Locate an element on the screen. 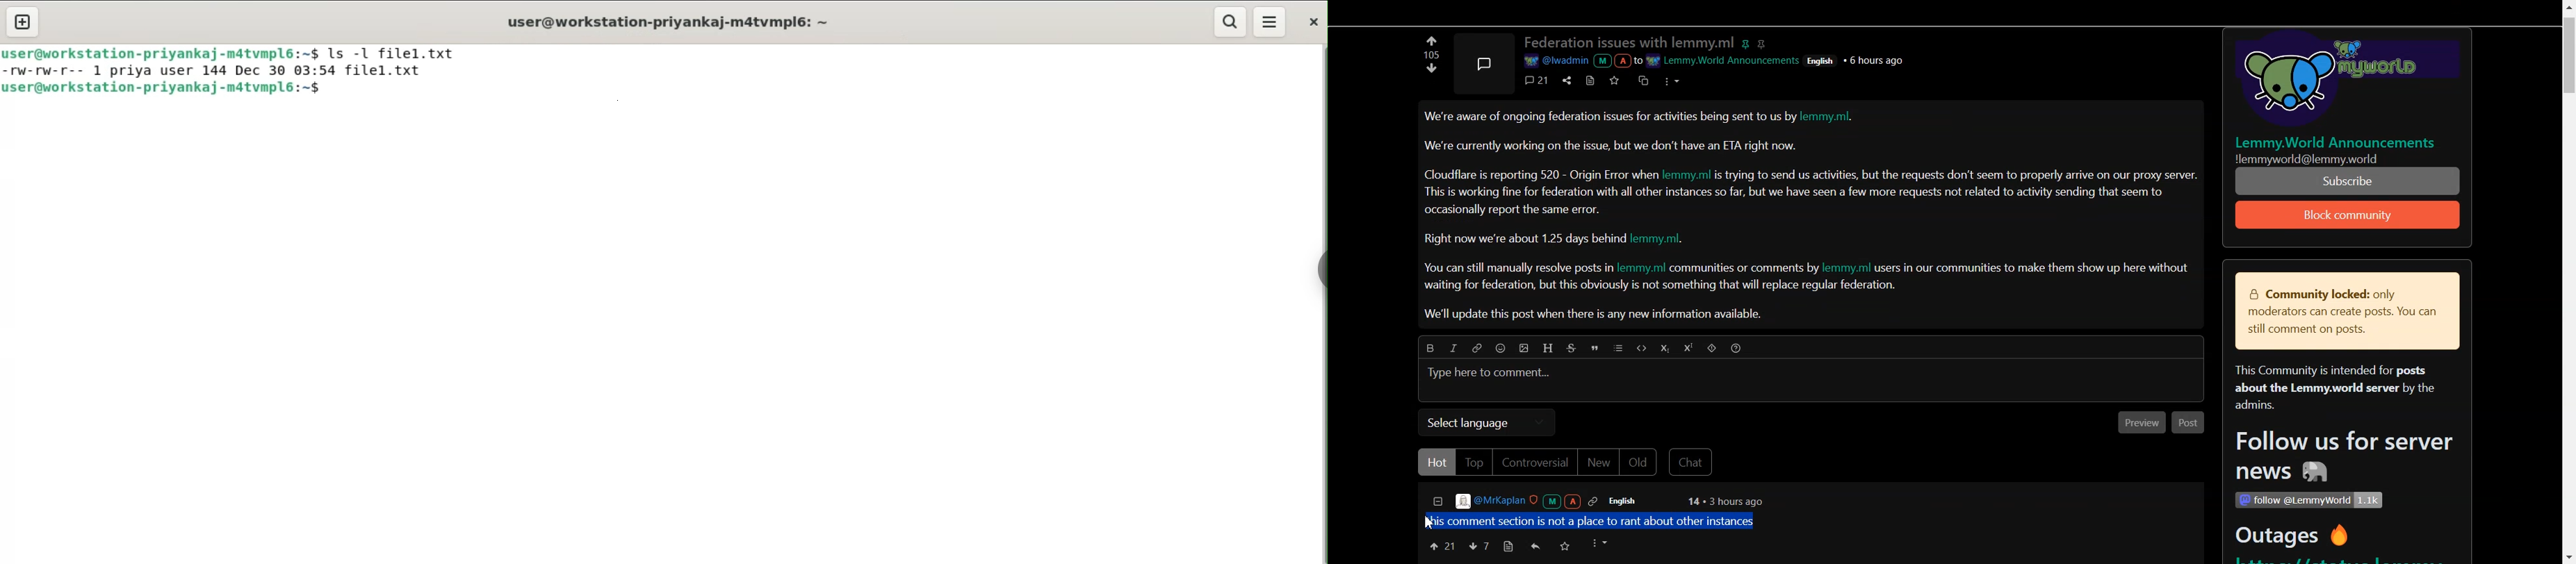 The image size is (2576, 588). this comment section is not a place to rant about other instances is located at coordinates (1591, 520).